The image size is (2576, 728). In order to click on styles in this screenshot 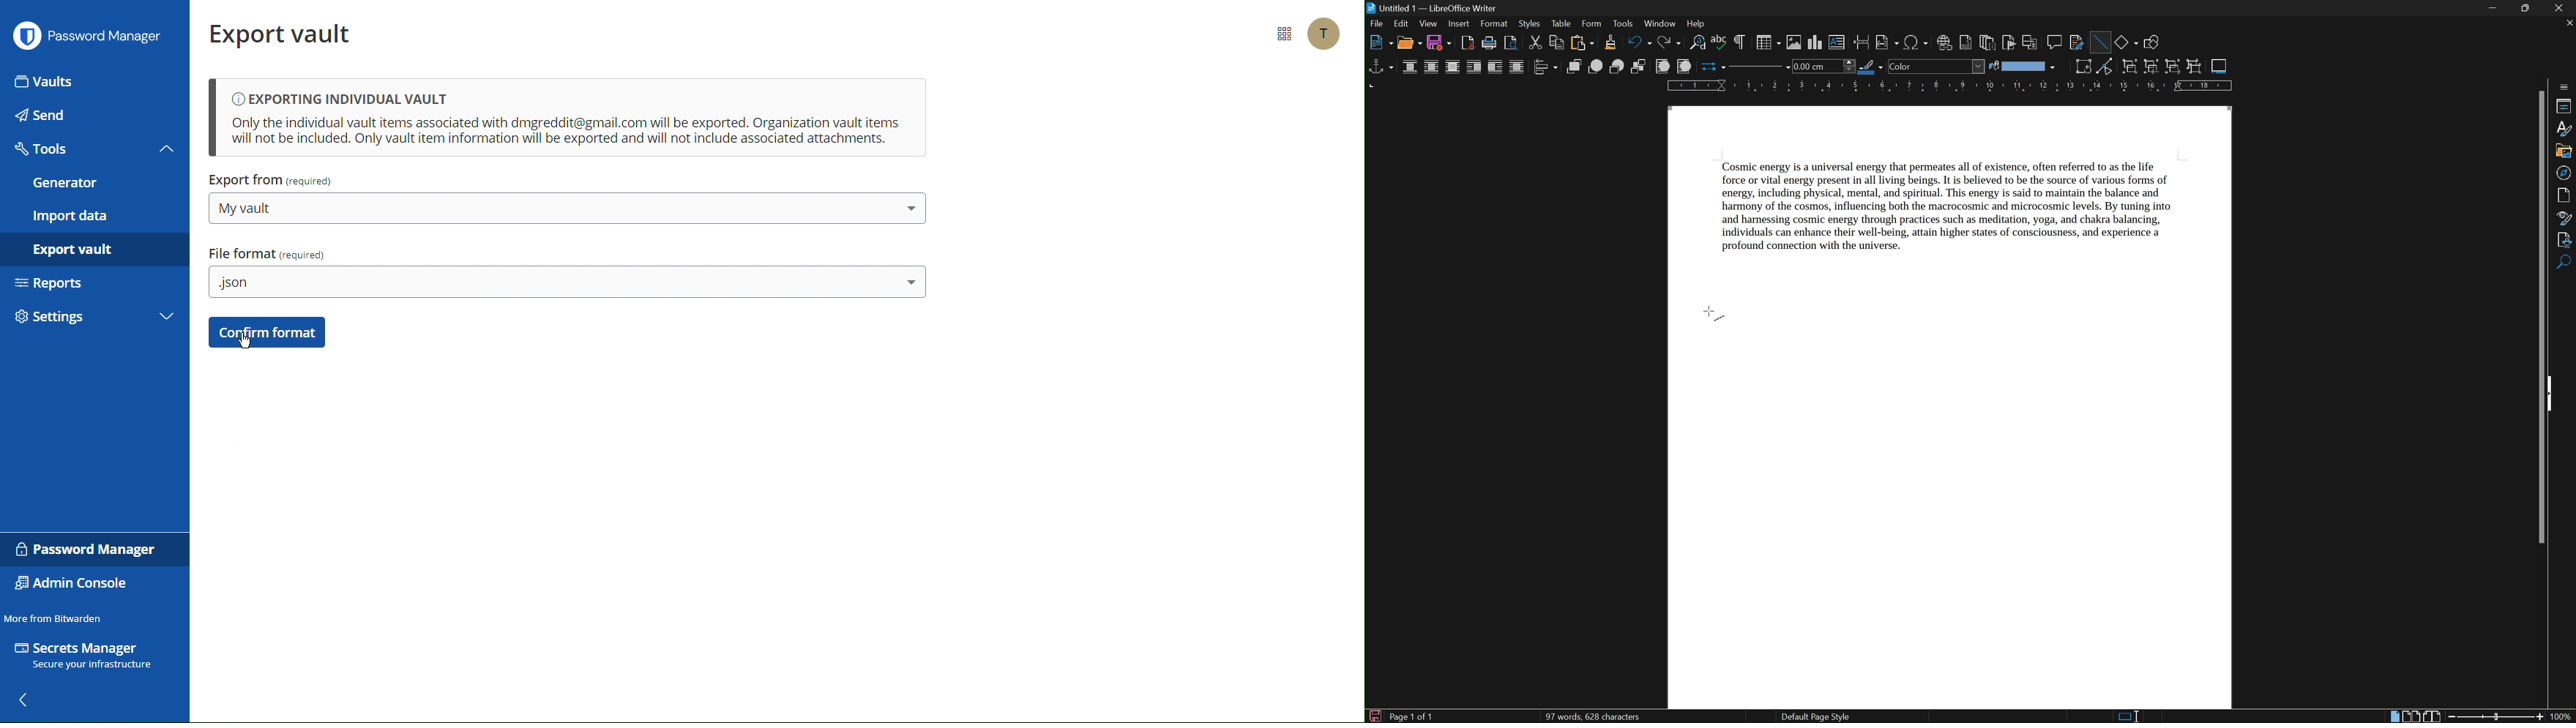, I will do `click(2564, 129)`.